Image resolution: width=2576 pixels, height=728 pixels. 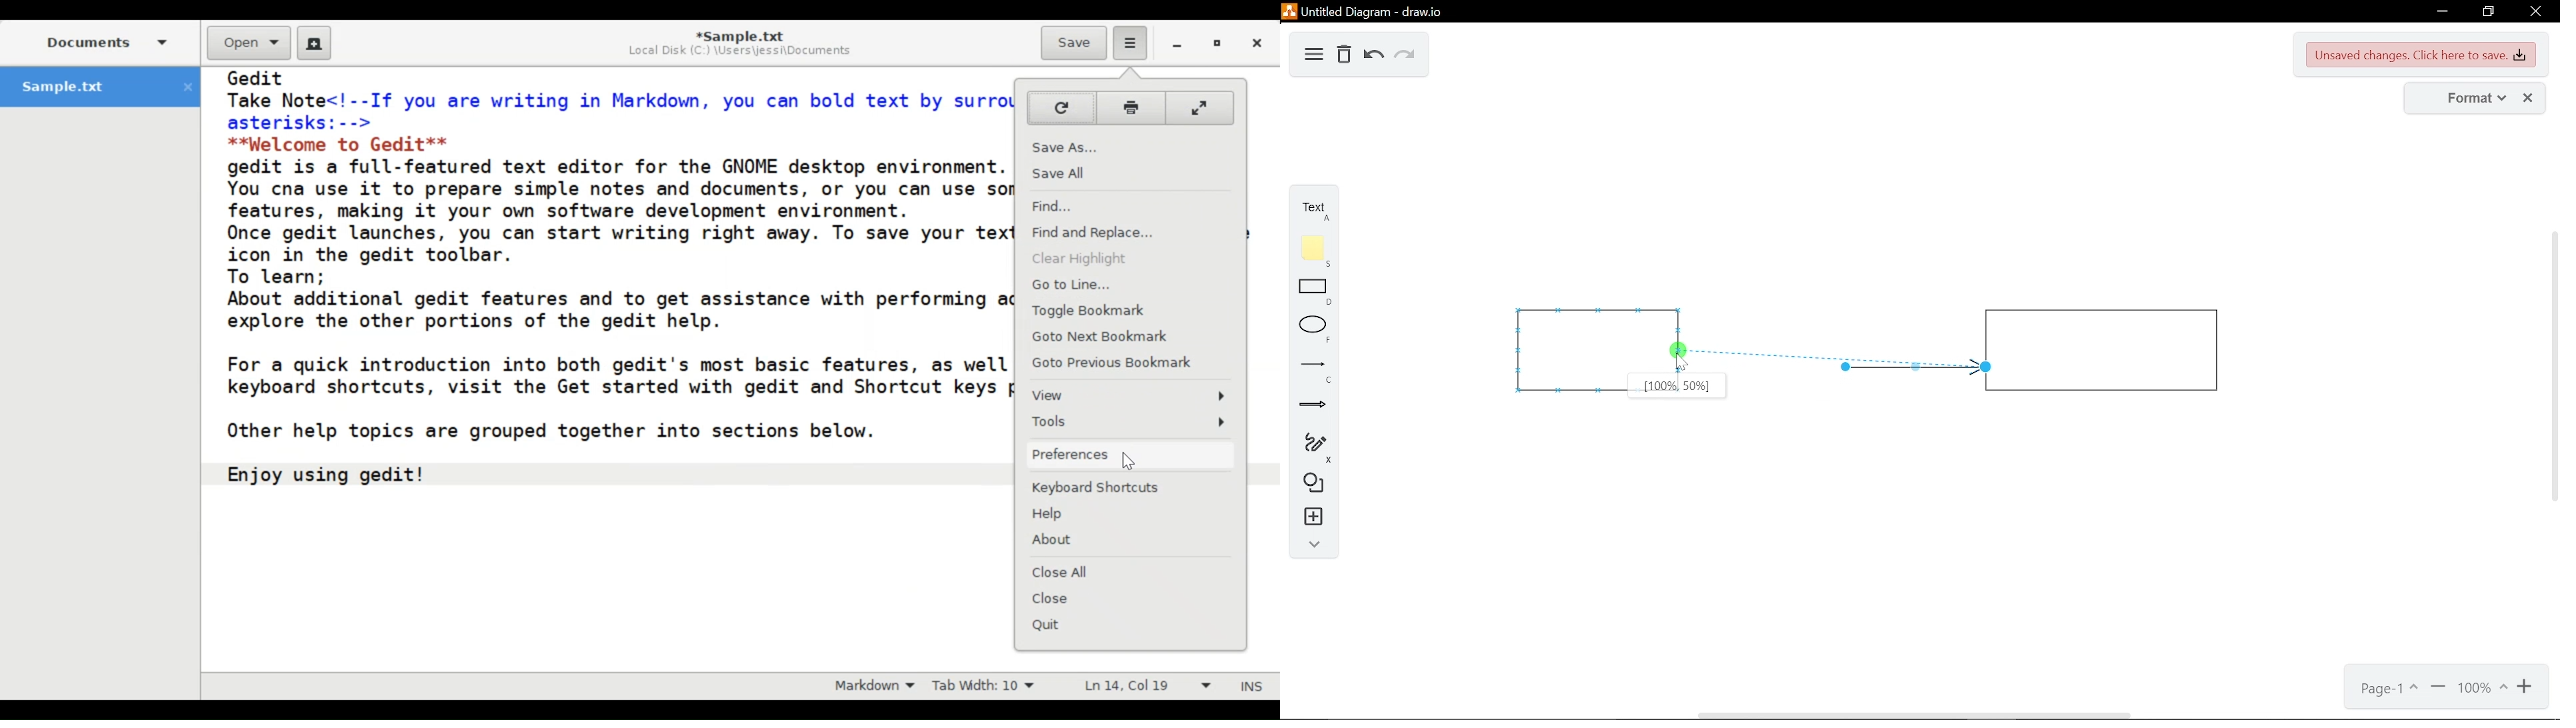 I want to click on arrow, so click(x=1910, y=367).